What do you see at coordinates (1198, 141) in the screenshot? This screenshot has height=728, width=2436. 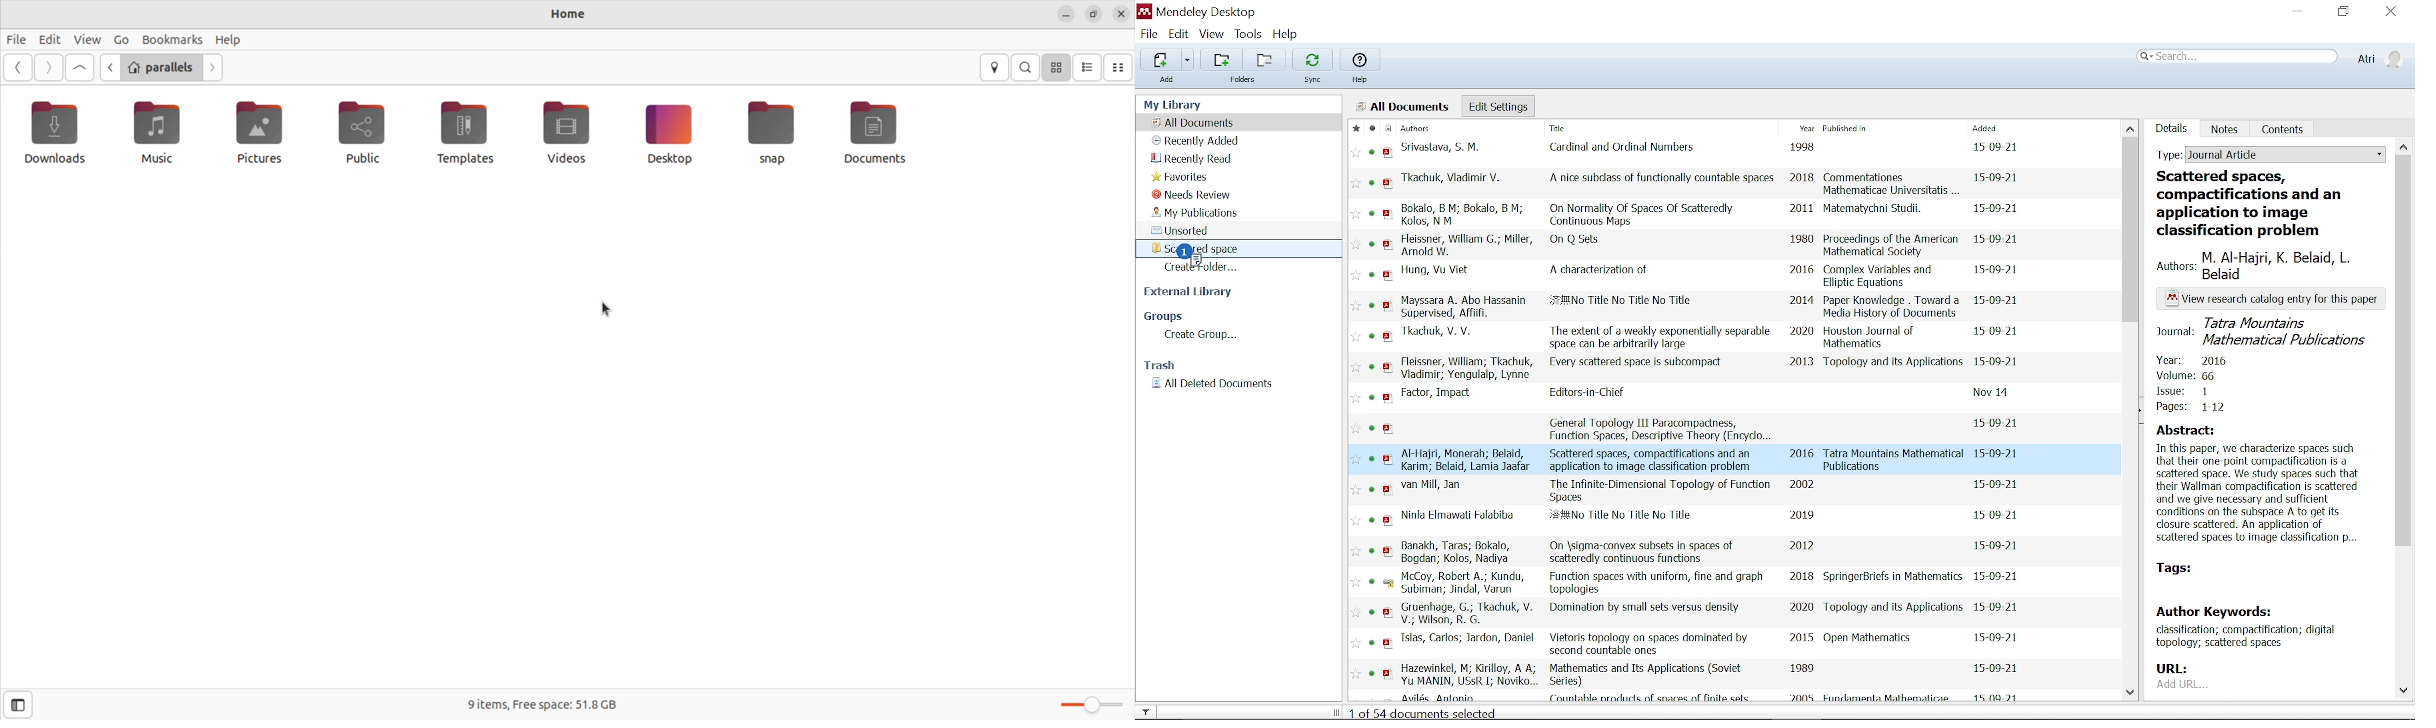 I see `Recently added` at bounding box center [1198, 141].